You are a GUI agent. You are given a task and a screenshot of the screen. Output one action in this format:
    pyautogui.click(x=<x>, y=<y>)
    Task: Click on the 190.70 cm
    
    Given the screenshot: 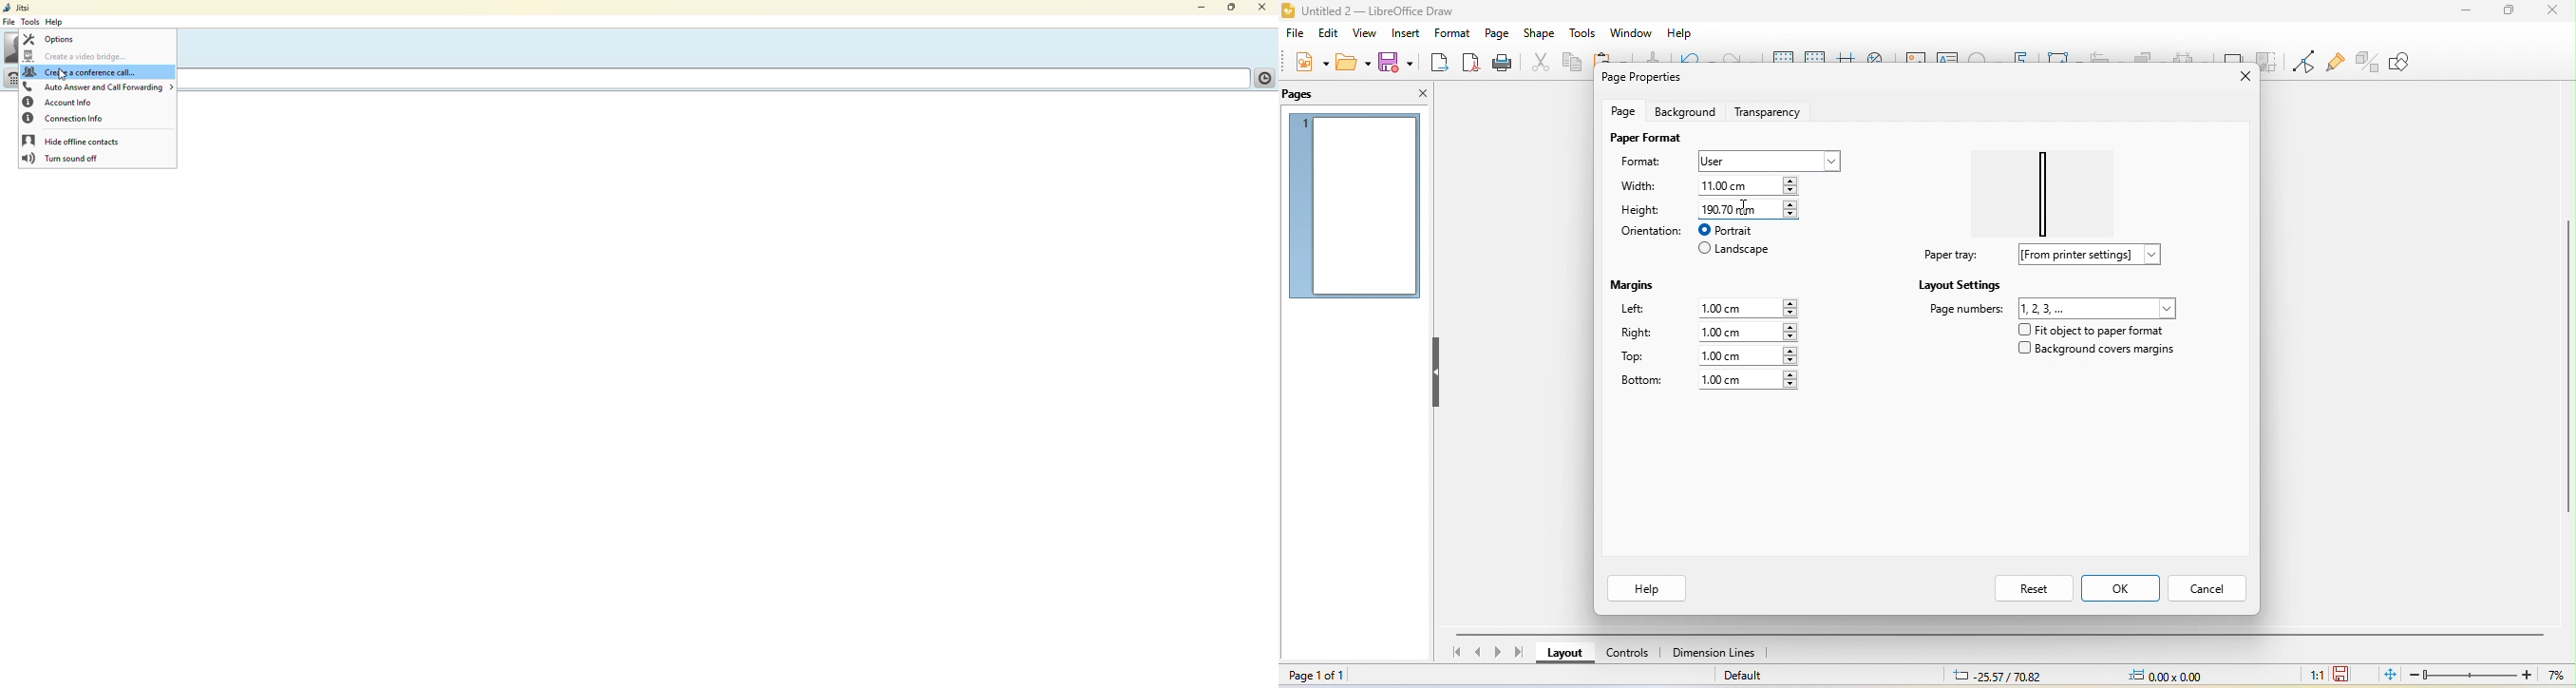 What is the action you would take?
    pyautogui.click(x=1748, y=208)
    